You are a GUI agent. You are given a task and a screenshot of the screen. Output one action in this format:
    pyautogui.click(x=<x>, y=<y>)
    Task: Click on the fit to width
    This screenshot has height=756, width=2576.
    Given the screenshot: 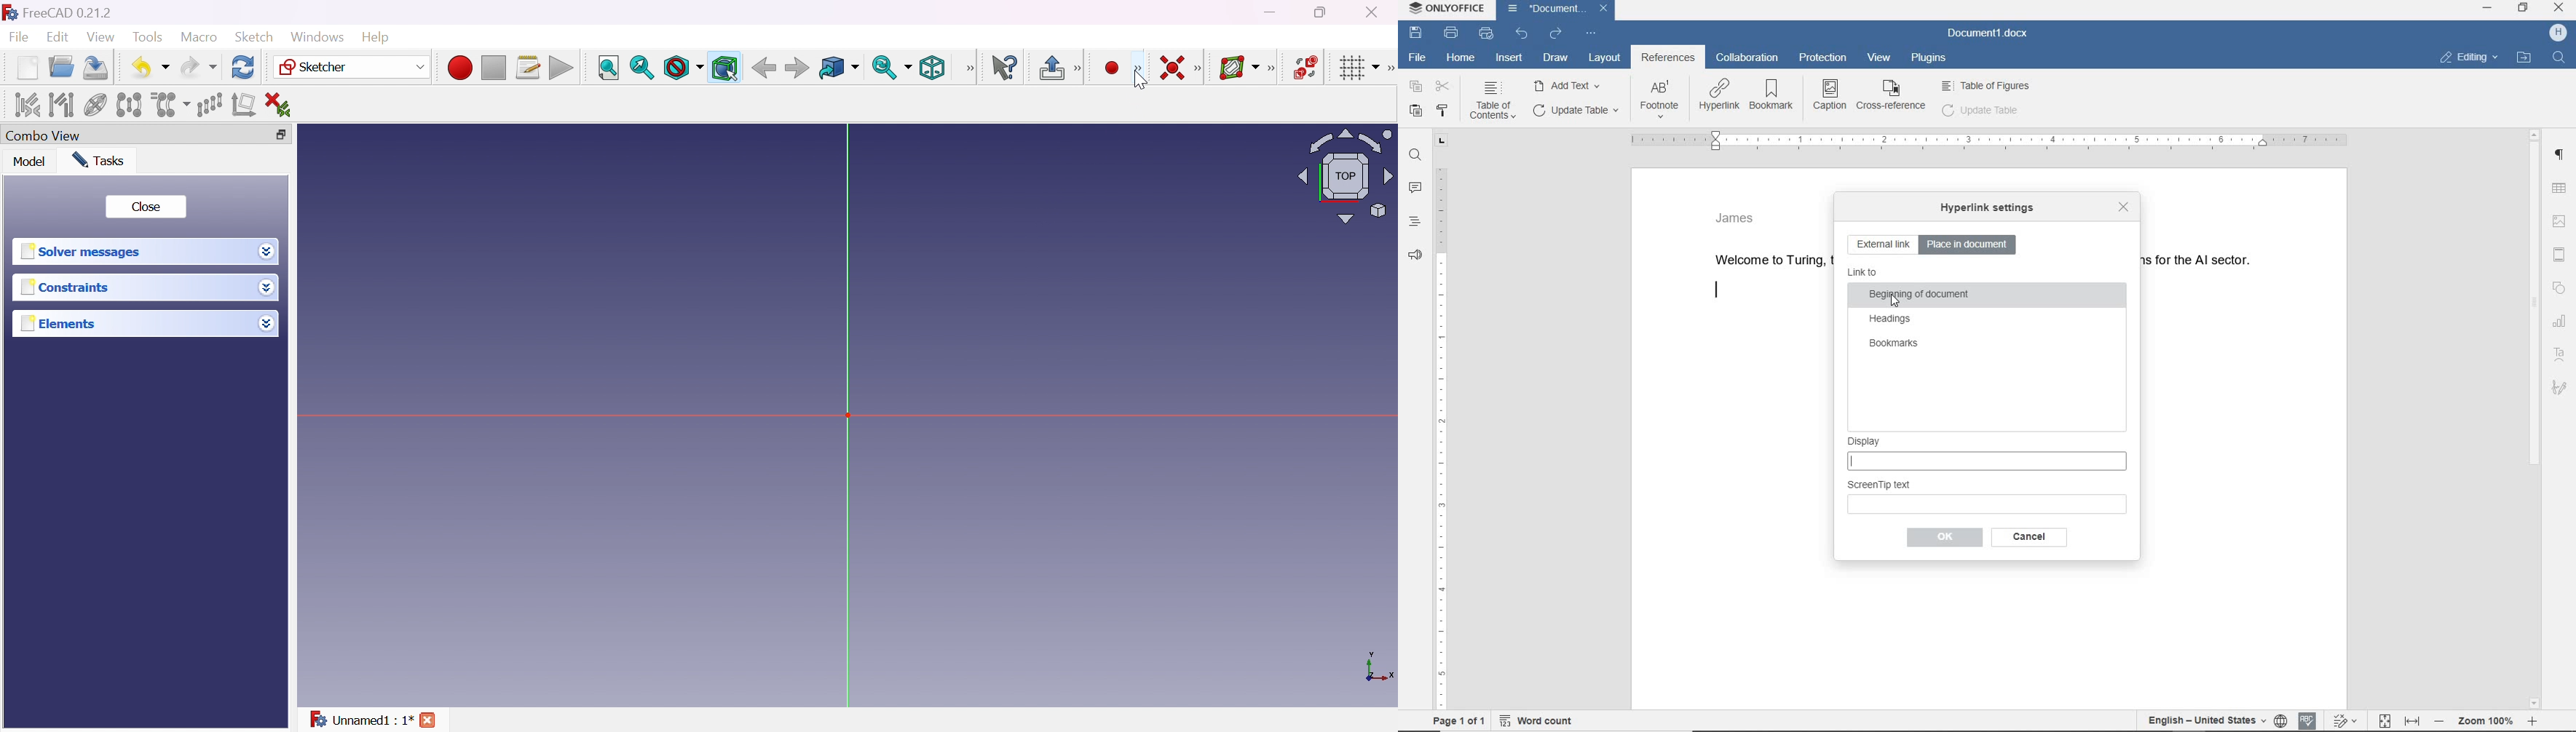 What is the action you would take?
    pyautogui.click(x=2412, y=720)
    